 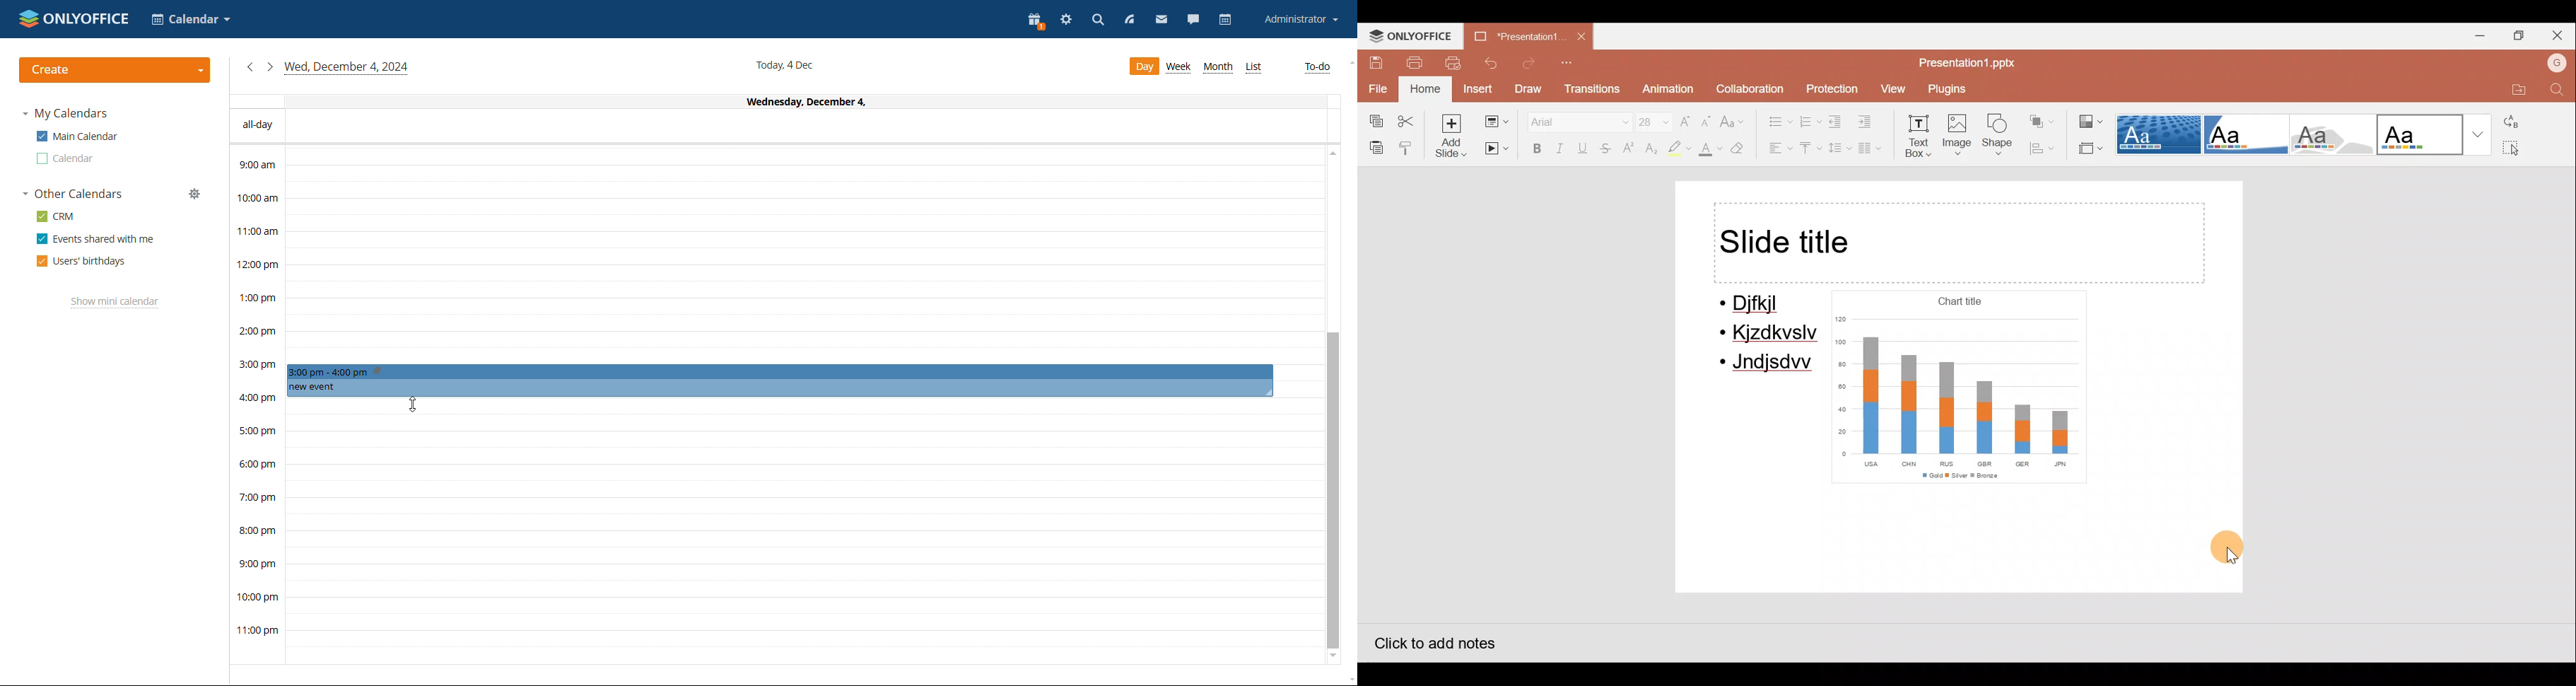 What do you see at coordinates (1333, 658) in the screenshot?
I see `scroll down` at bounding box center [1333, 658].